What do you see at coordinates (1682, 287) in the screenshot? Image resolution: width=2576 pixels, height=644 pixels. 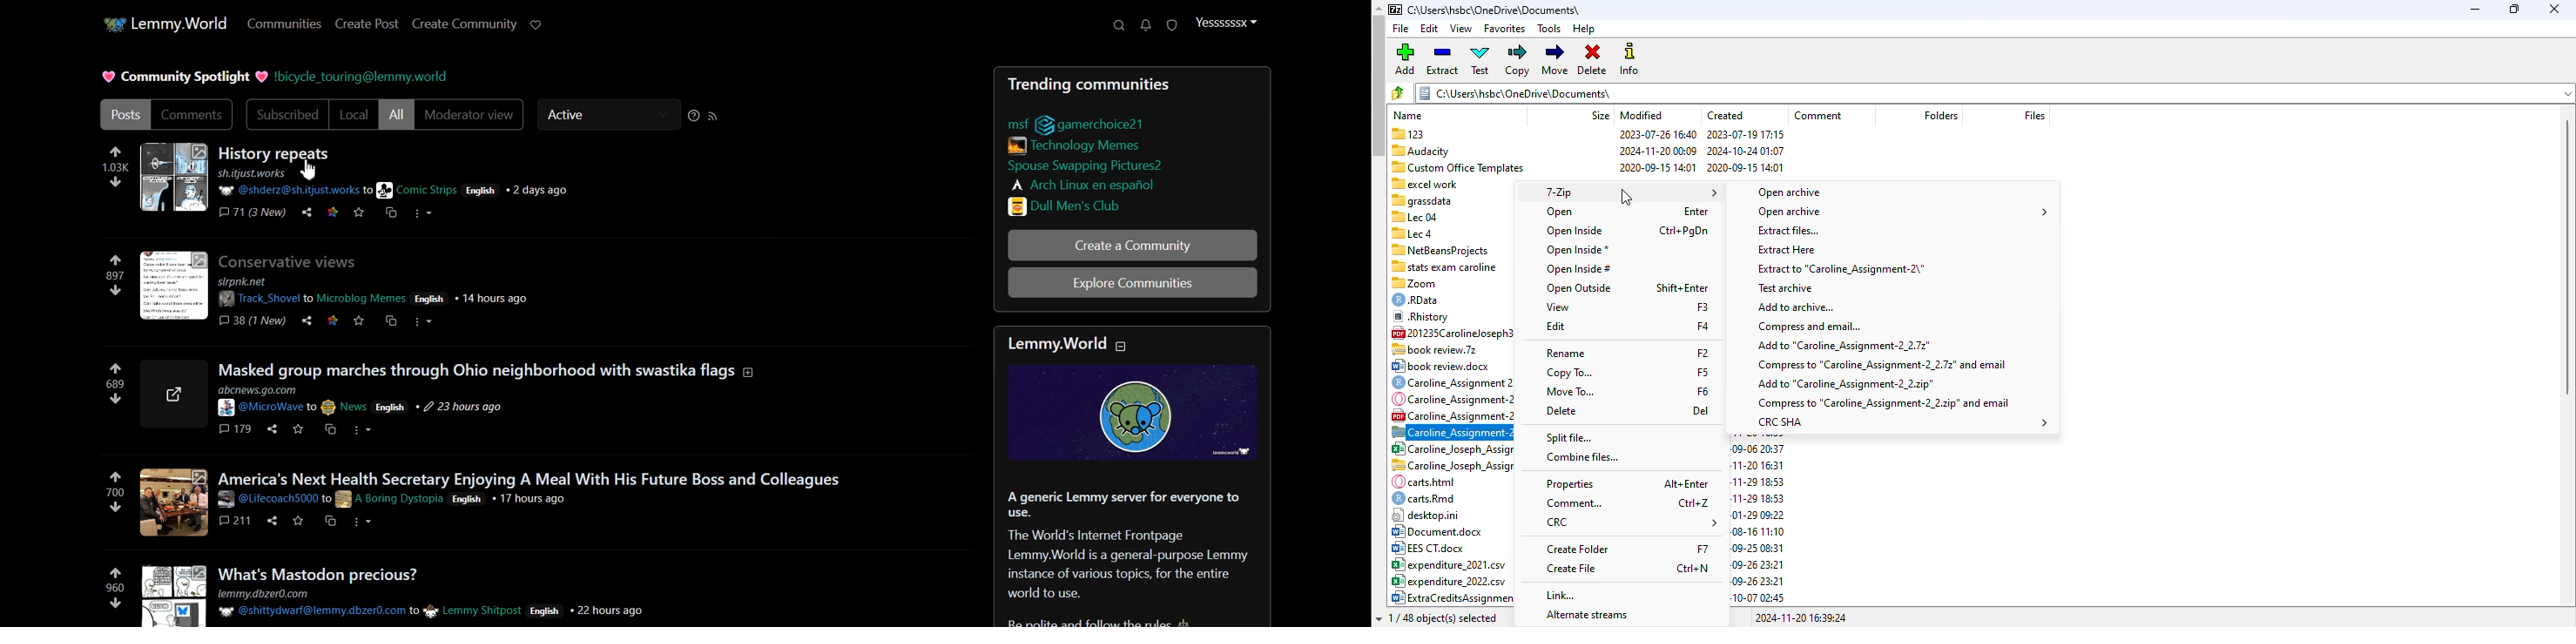 I see `shortcut for open outside` at bounding box center [1682, 287].